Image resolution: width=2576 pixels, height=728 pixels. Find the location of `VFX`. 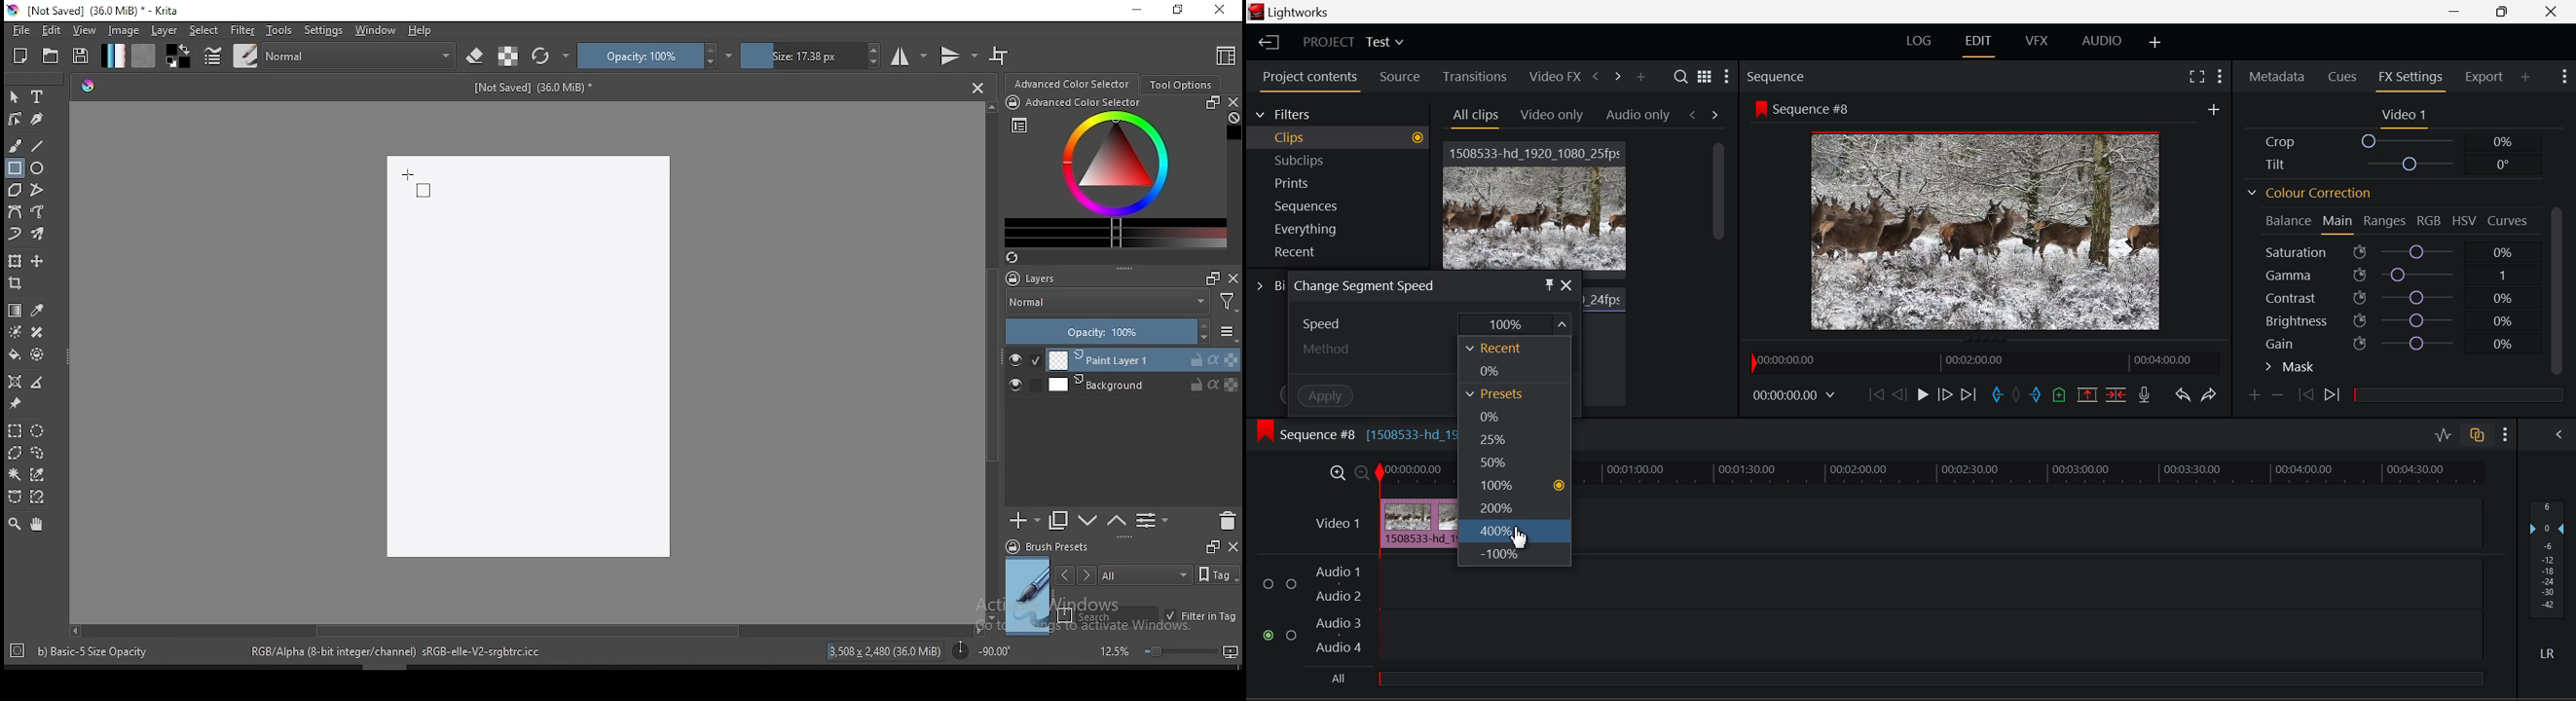

VFX is located at coordinates (2036, 41).